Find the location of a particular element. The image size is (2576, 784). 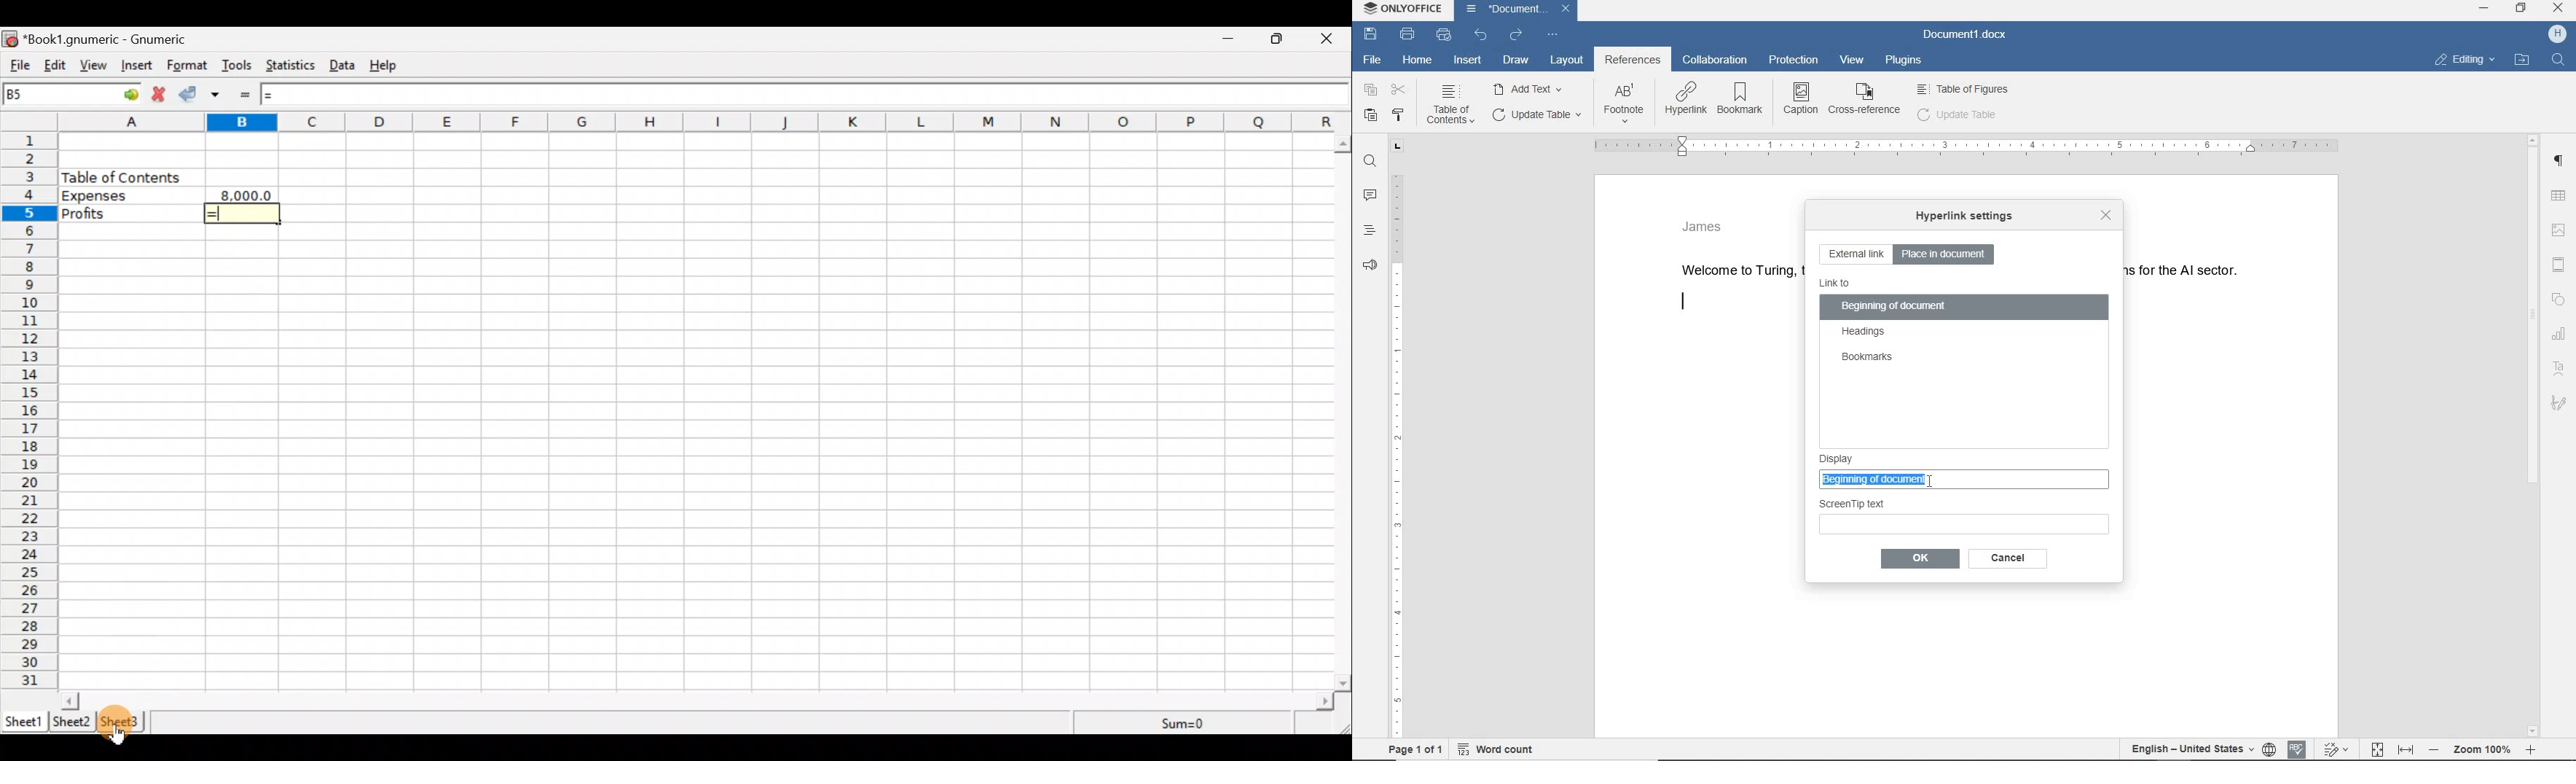

document name is located at coordinates (1965, 34).